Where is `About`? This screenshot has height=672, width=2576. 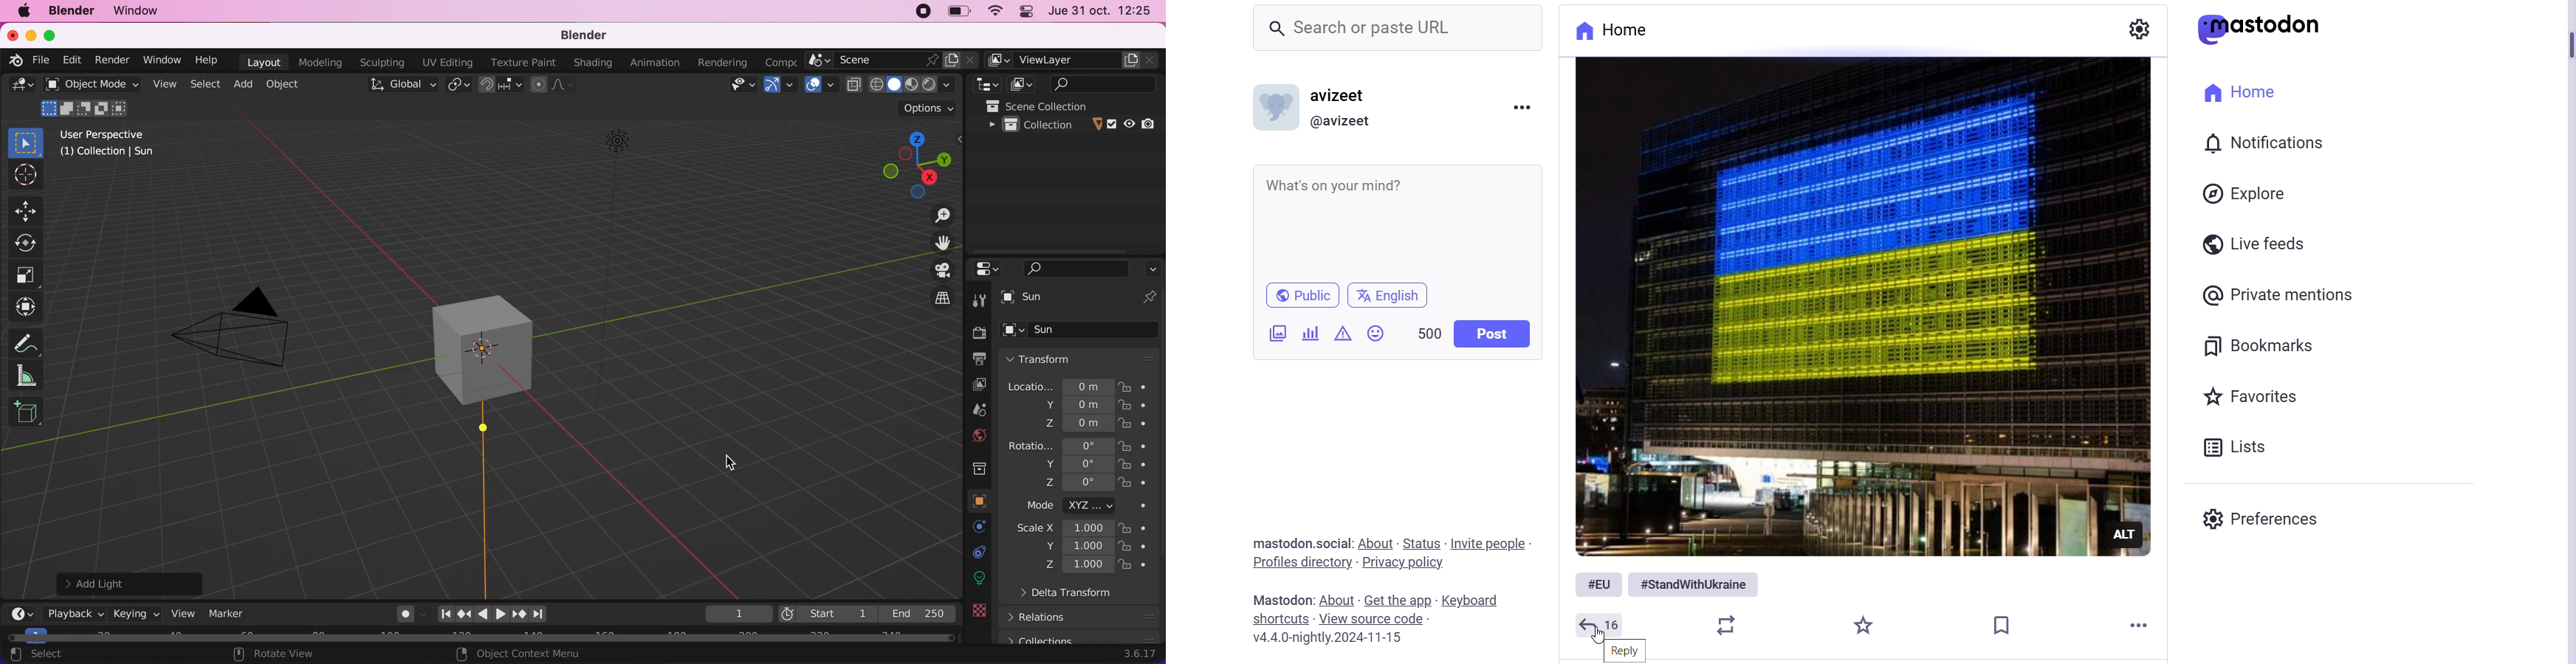 About is located at coordinates (1339, 601).